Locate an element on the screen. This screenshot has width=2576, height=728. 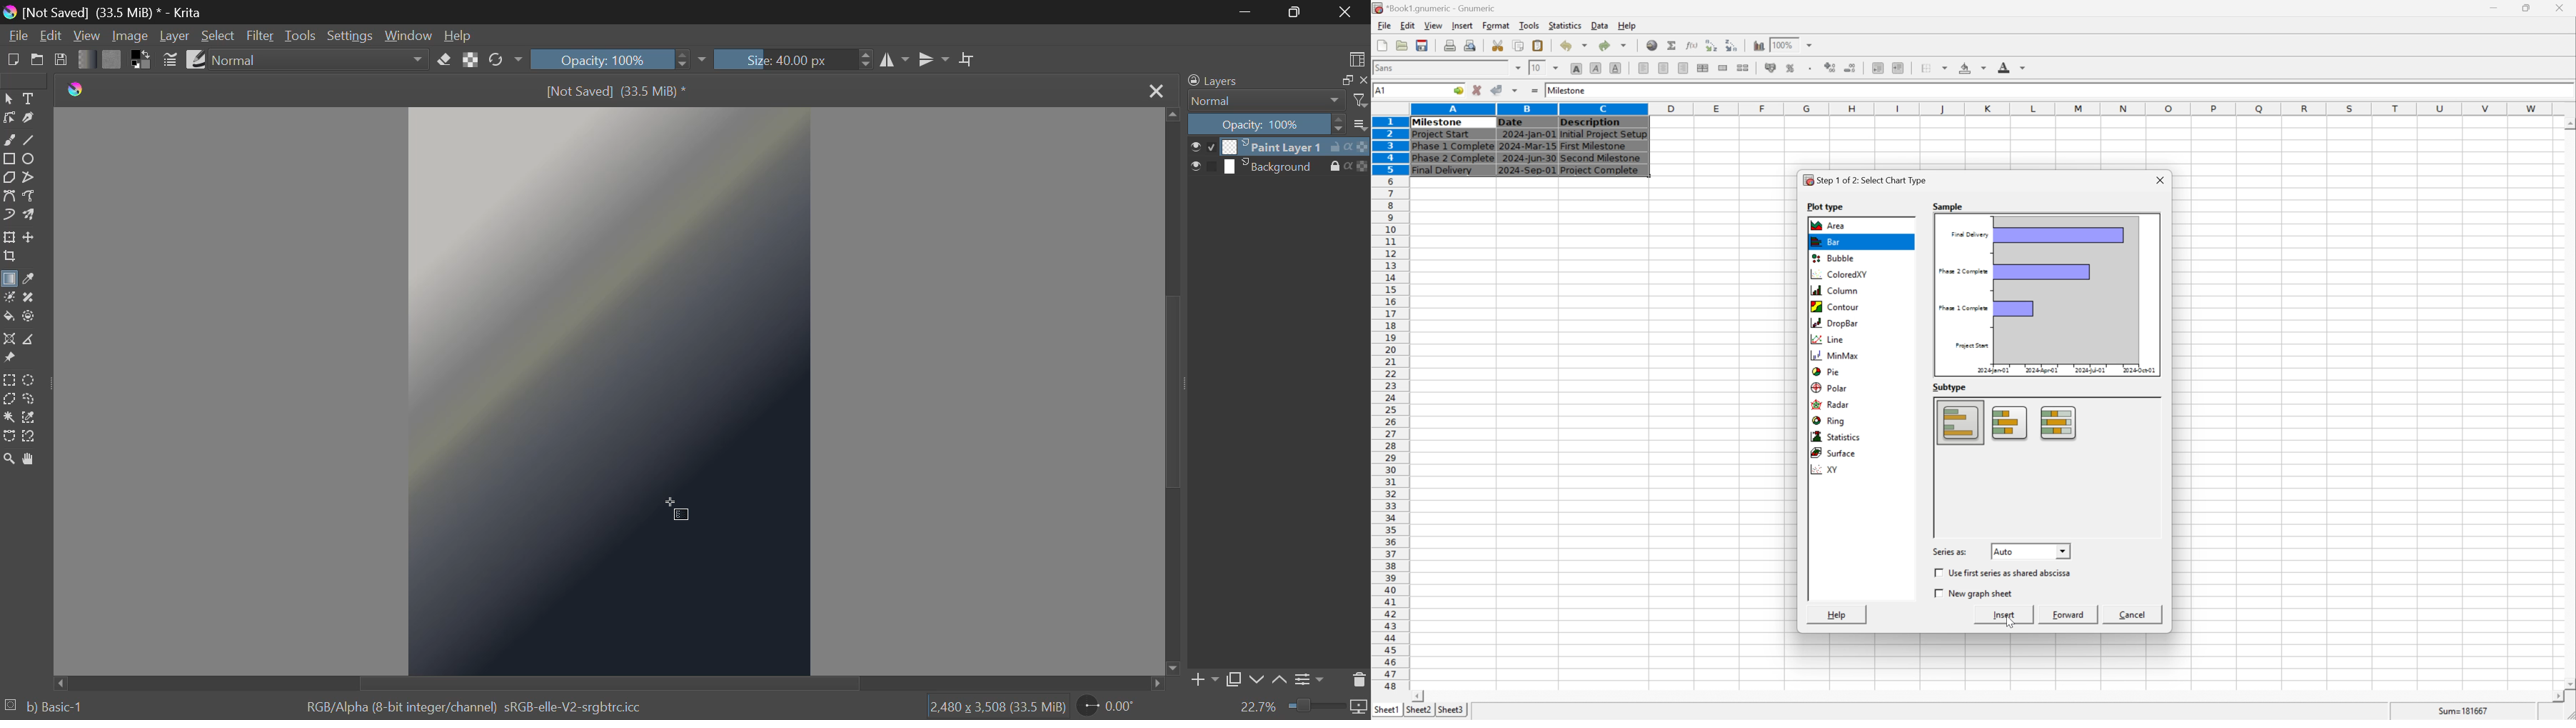
Opacity: 100% is located at coordinates (616, 59).